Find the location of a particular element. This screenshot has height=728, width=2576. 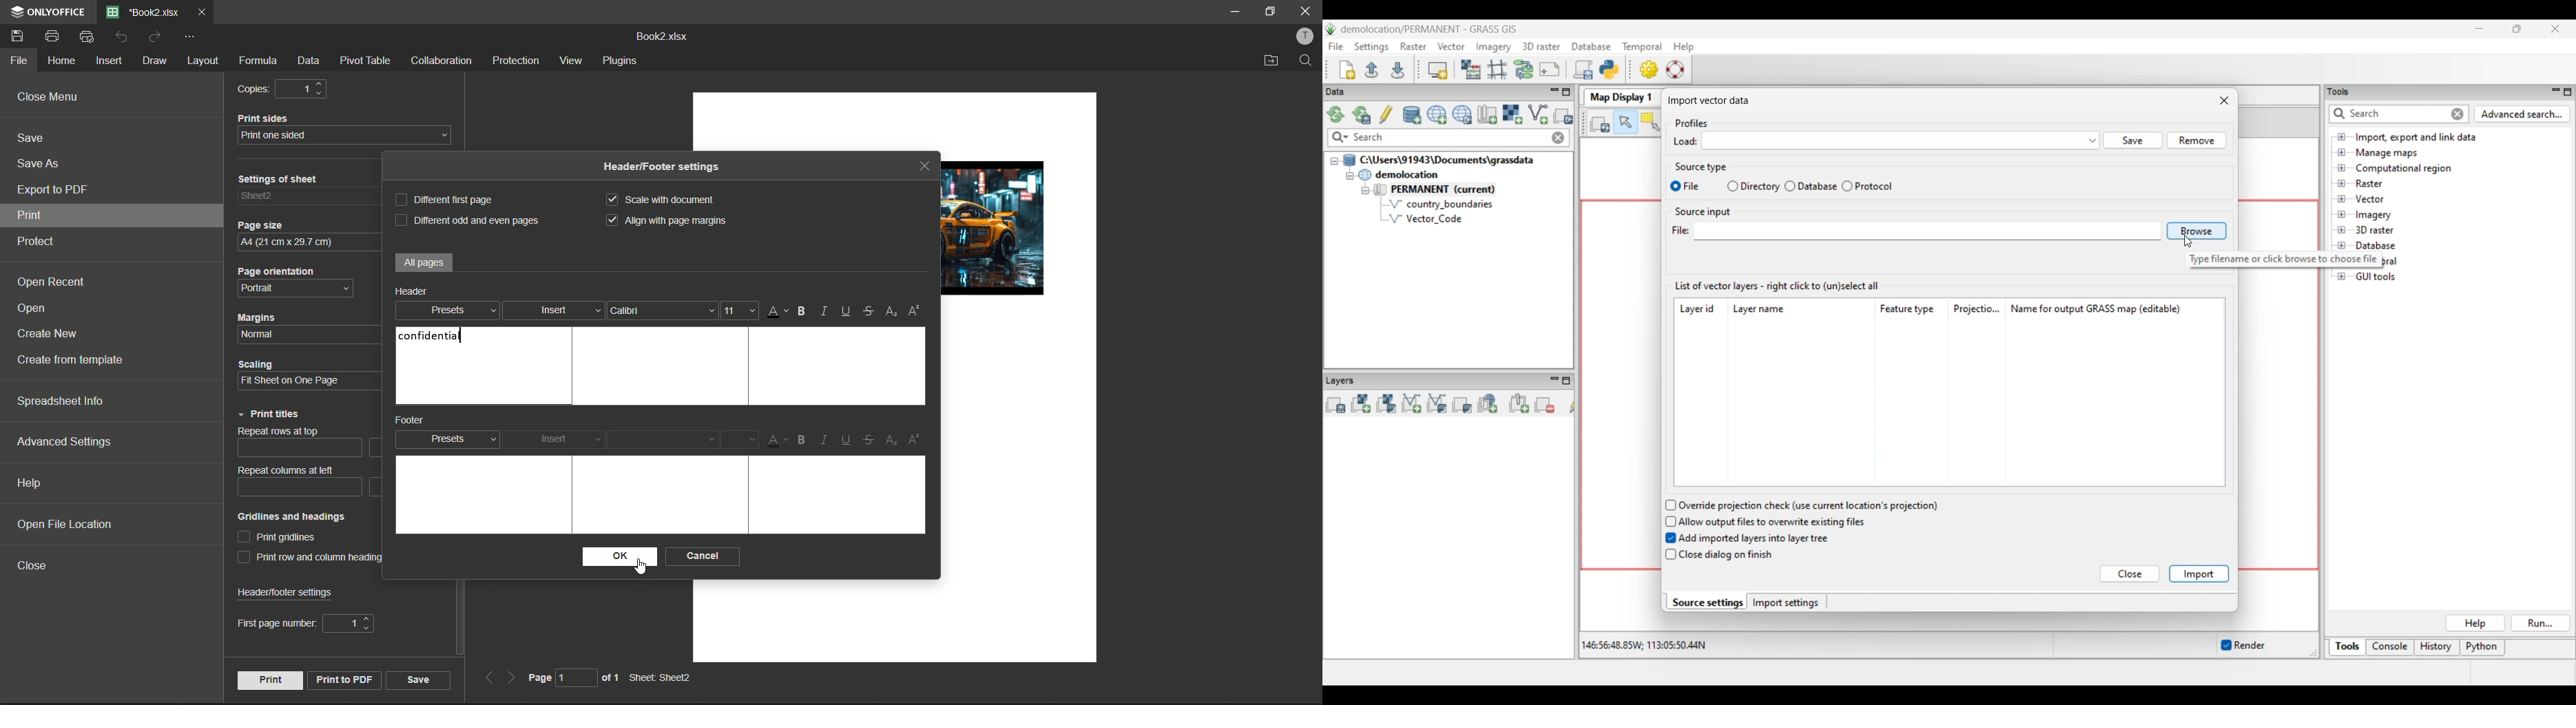

home is located at coordinates (64, 59).